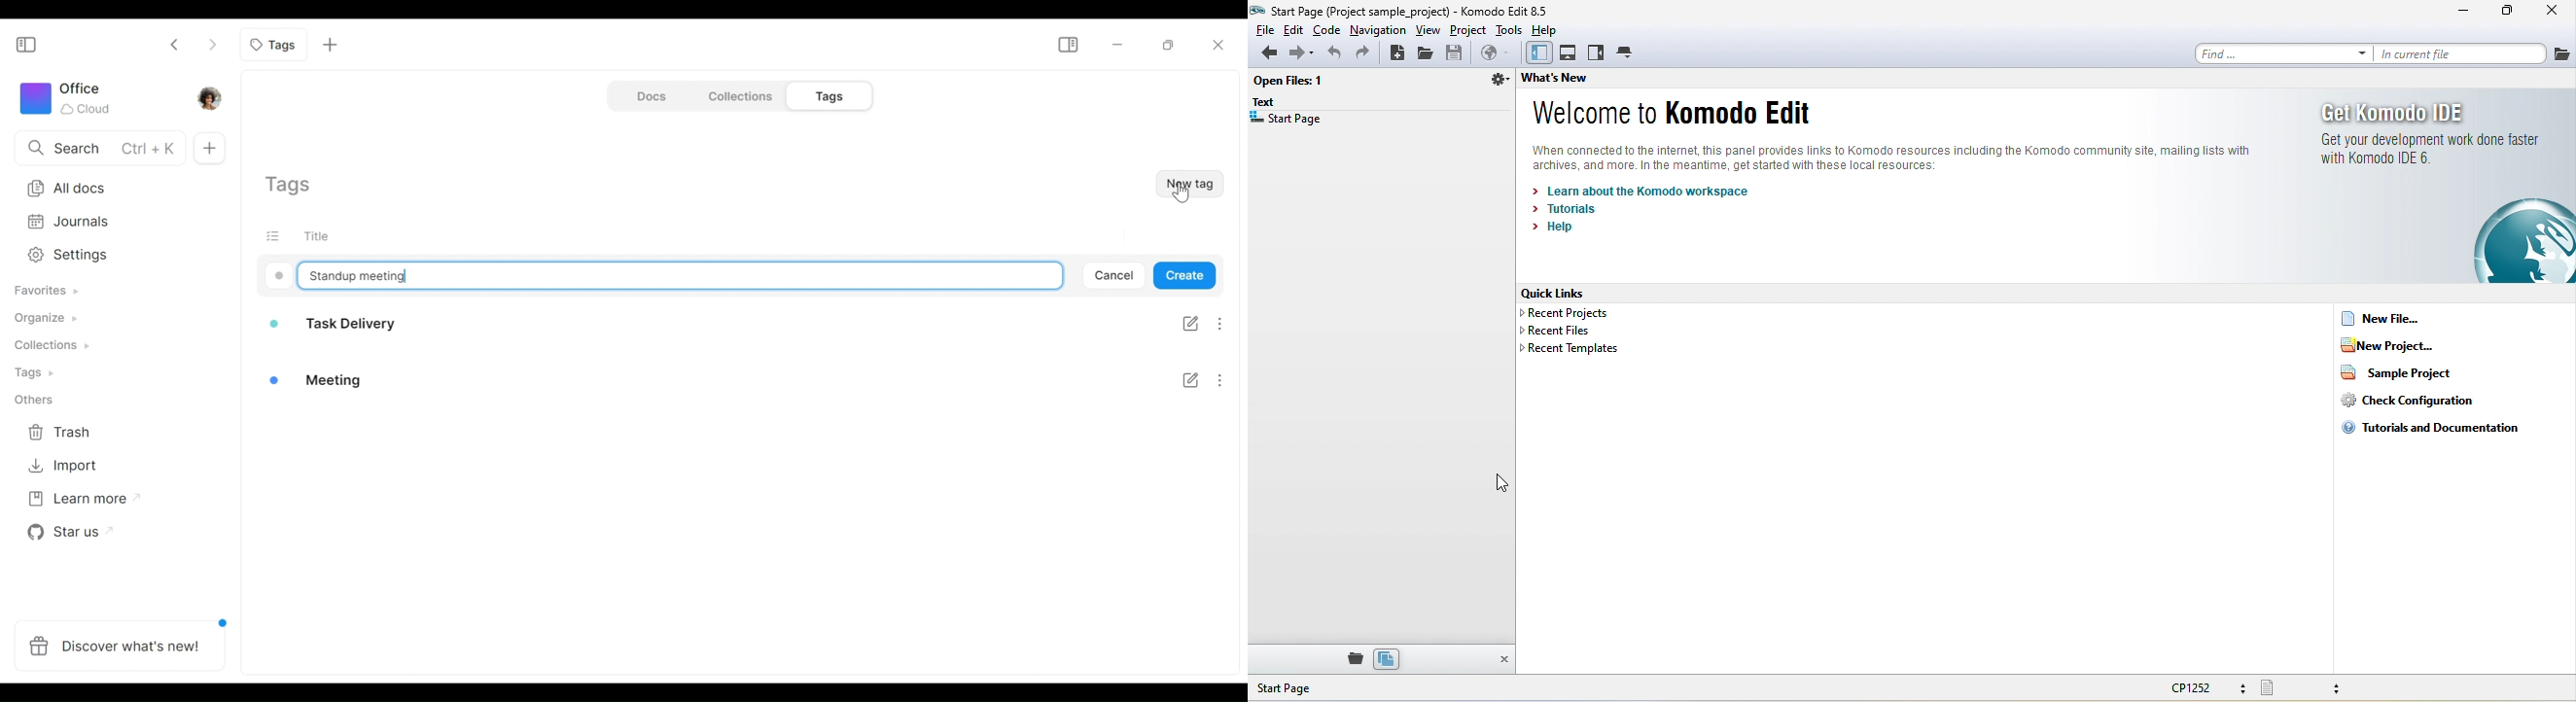 This screenshot has height=728, width=2576. I want to click on check configuration, so click(2407, 400).